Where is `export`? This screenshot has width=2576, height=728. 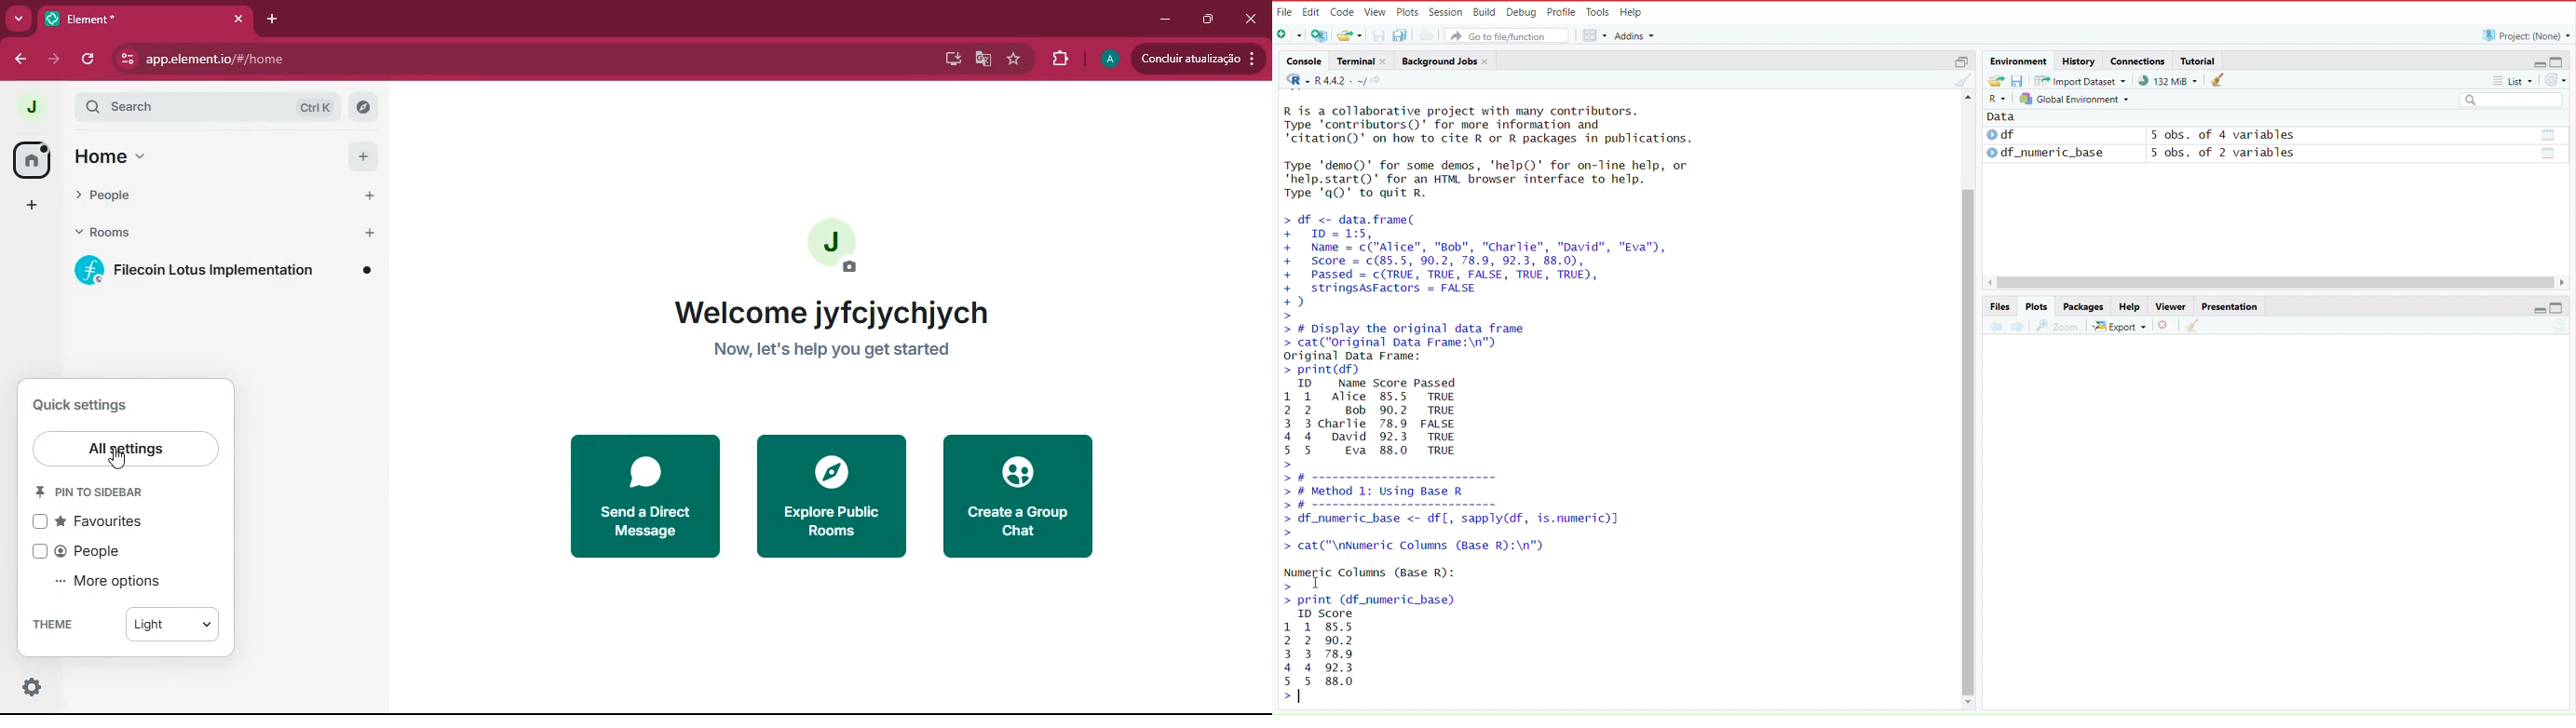
export is located at coordinates (2120, 326).